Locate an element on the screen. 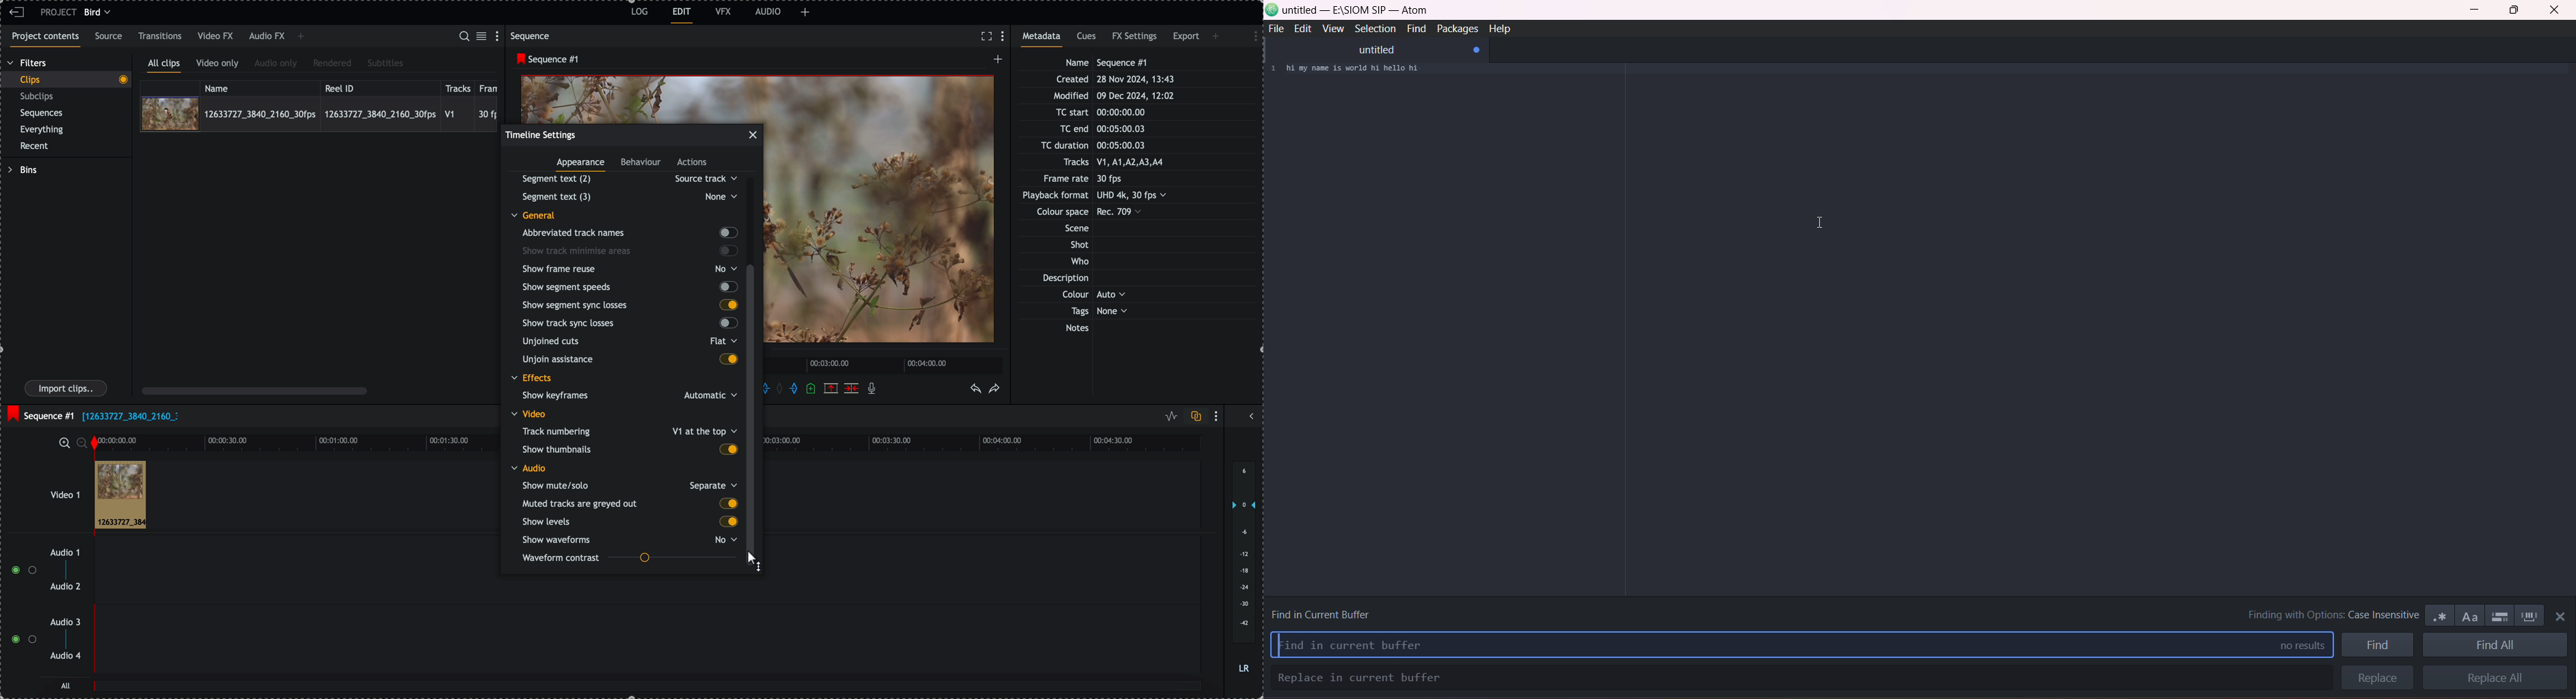 This screenshot has height=700, width=2576. show frame reuse is located at coordinates (632, 269).